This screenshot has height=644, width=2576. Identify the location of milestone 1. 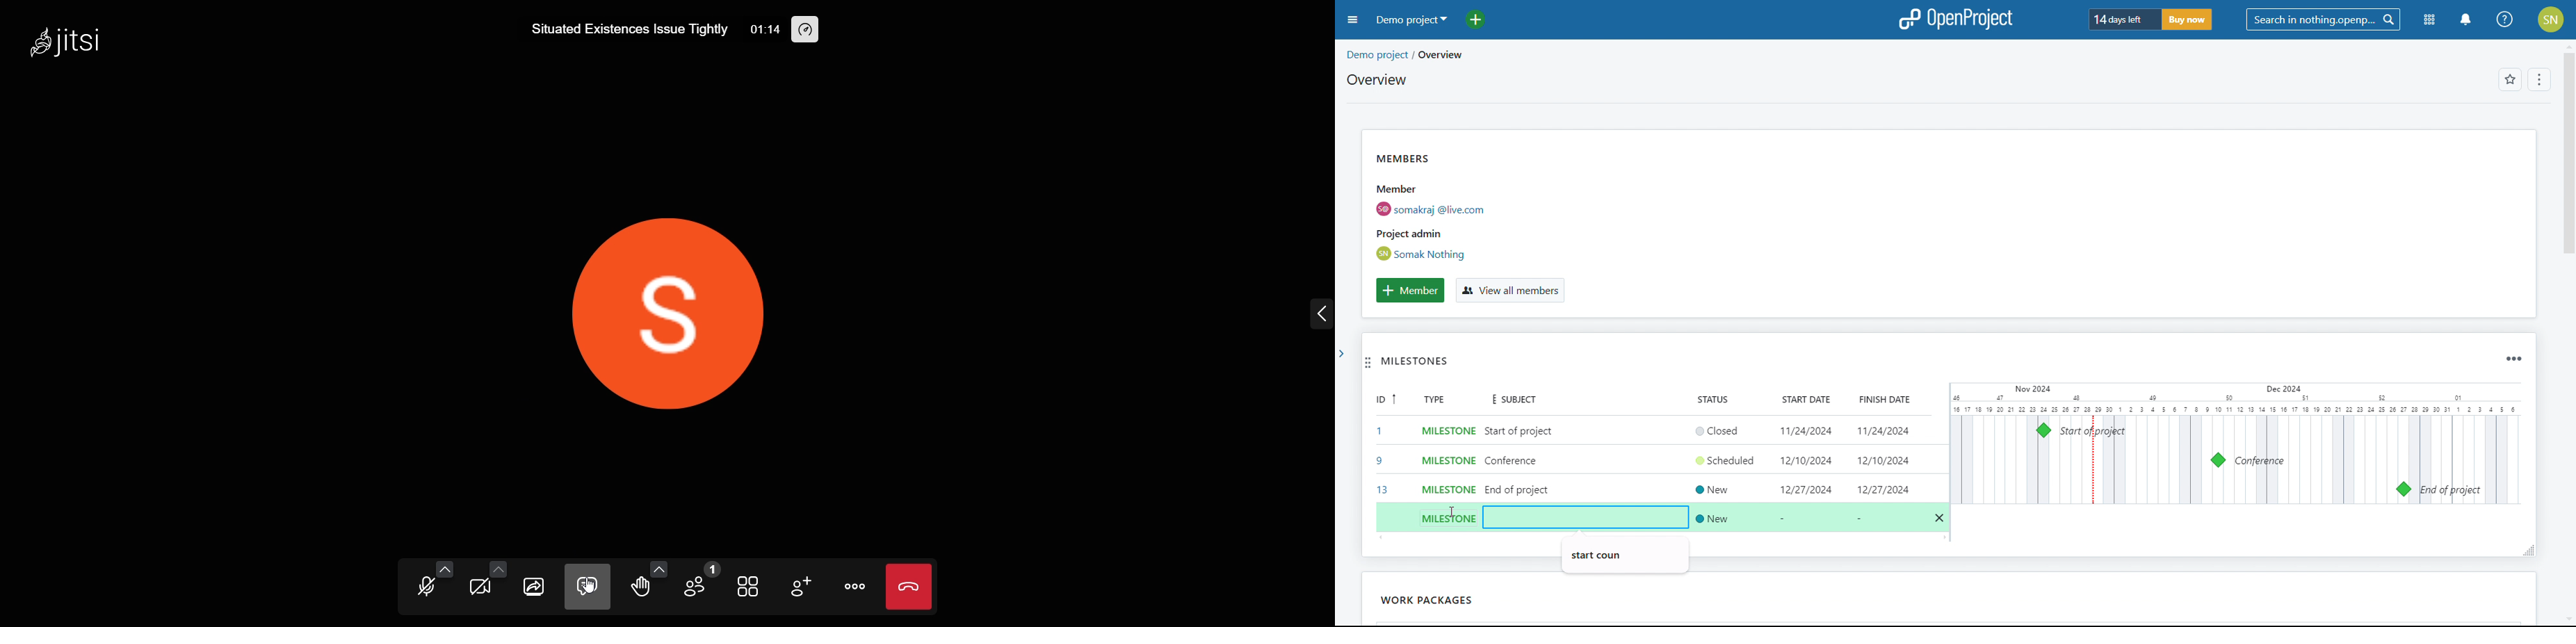
(2044, 430).